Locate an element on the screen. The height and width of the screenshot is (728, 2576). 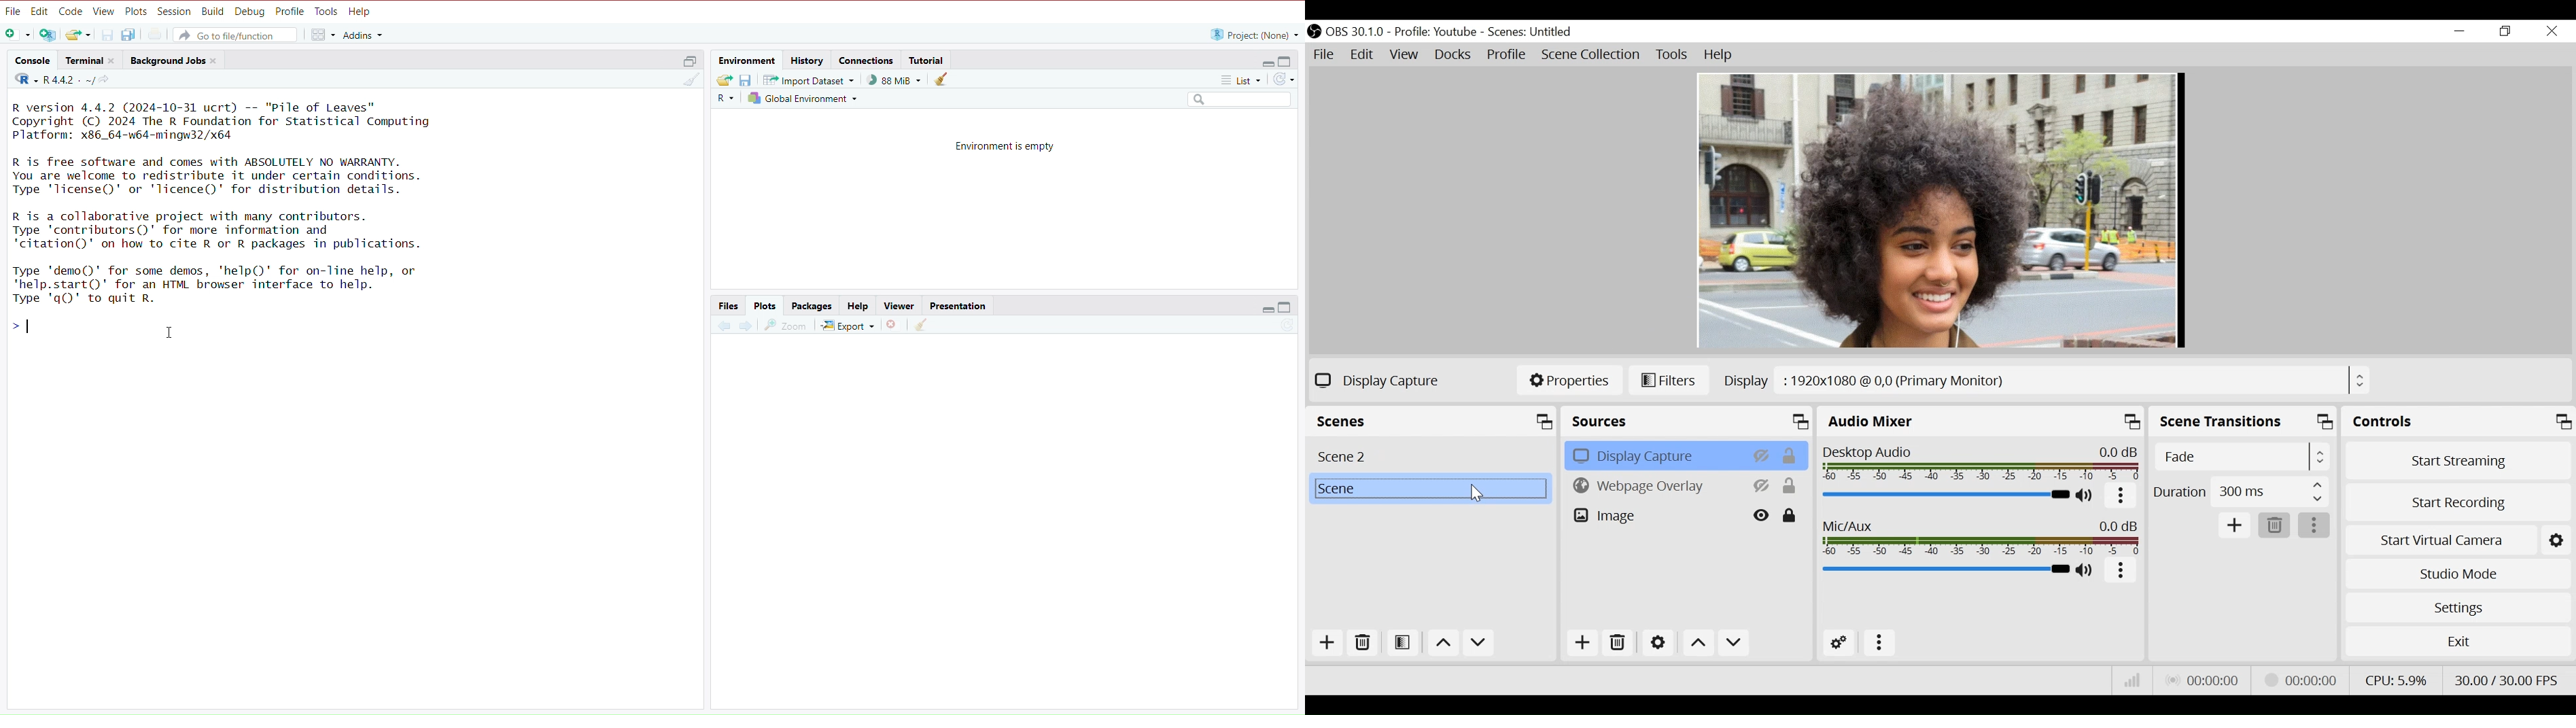
Terminal is located at coordinates (88, 60).